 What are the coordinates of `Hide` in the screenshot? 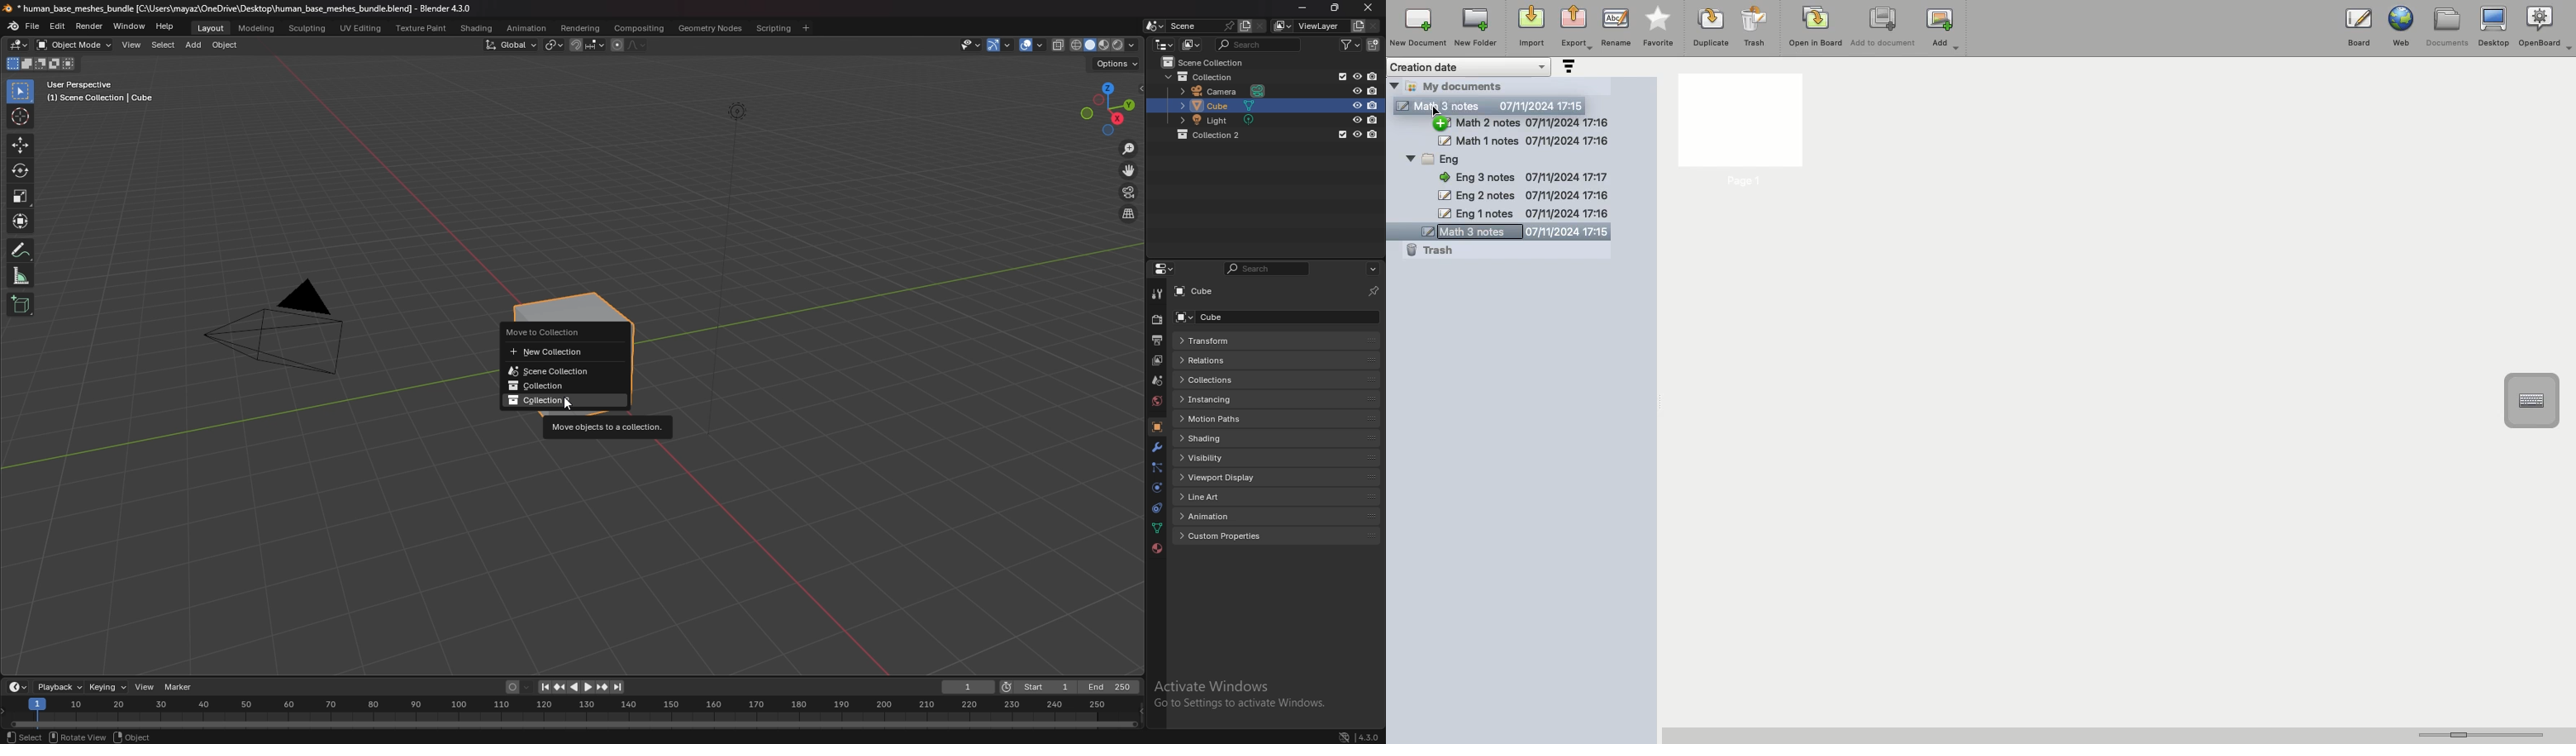 It's located at (1411, 160).